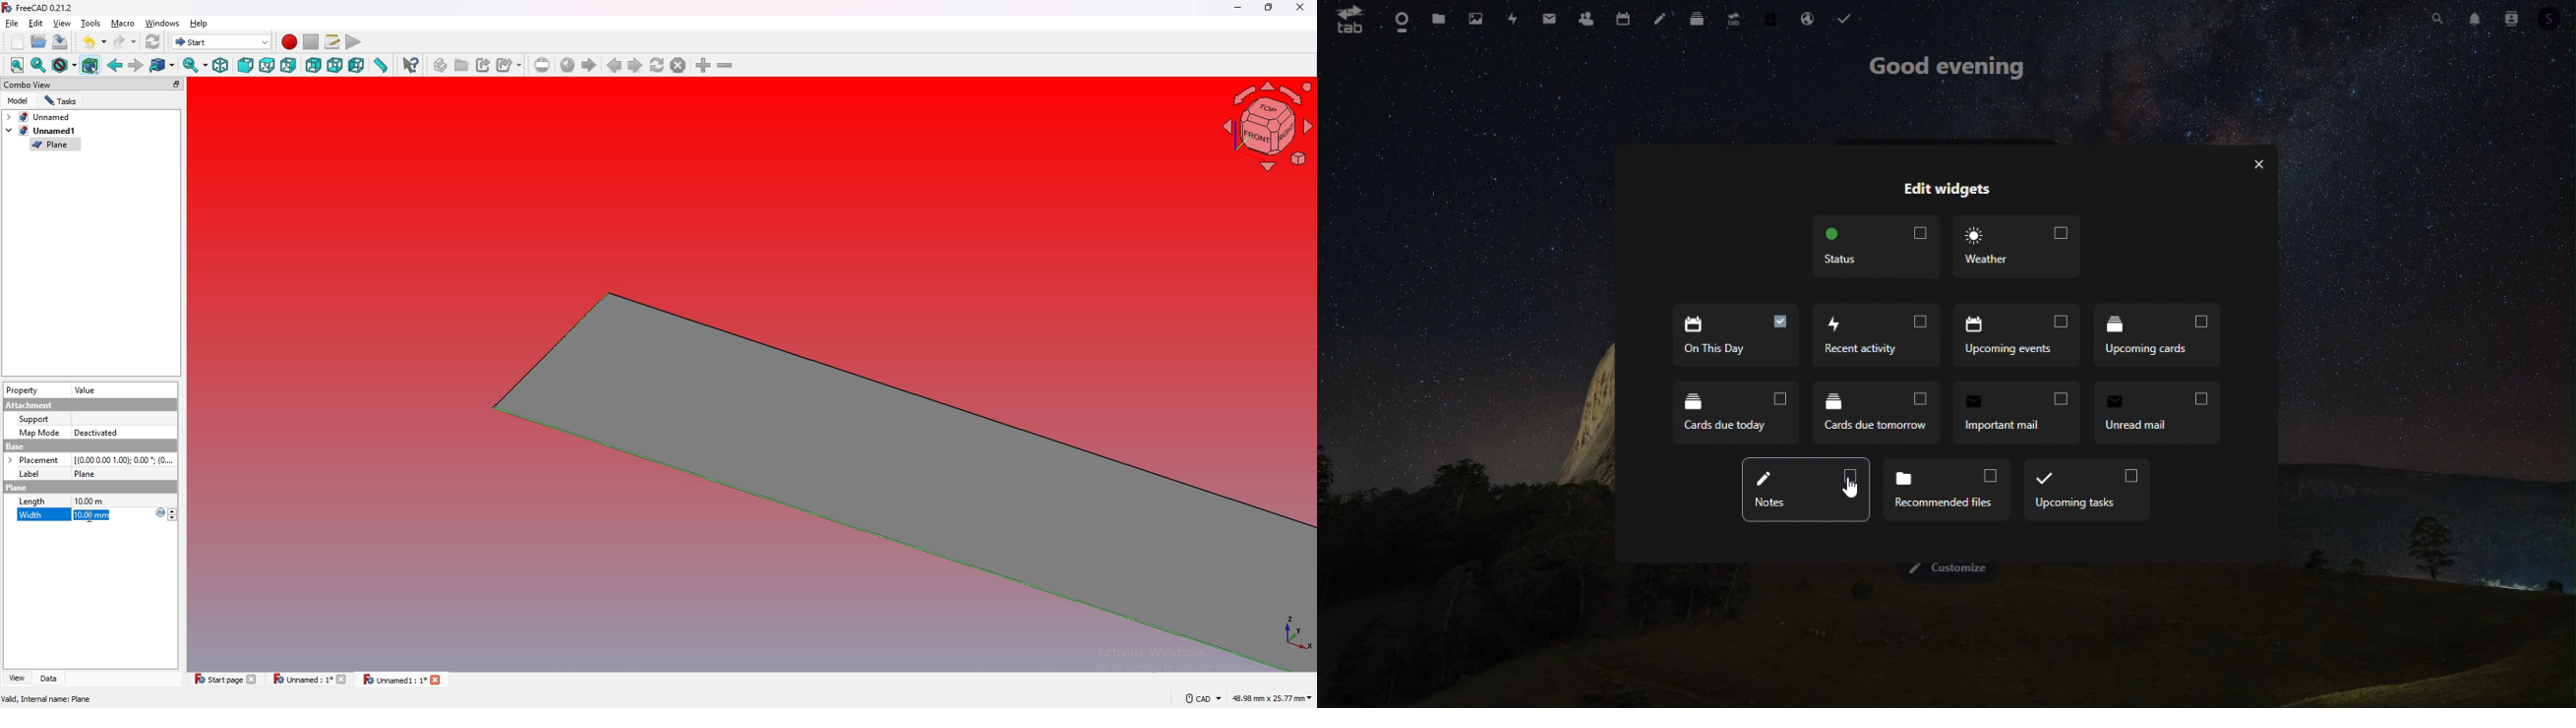  I want to click on Unnamed 1 : 1*, so click(402, 681).